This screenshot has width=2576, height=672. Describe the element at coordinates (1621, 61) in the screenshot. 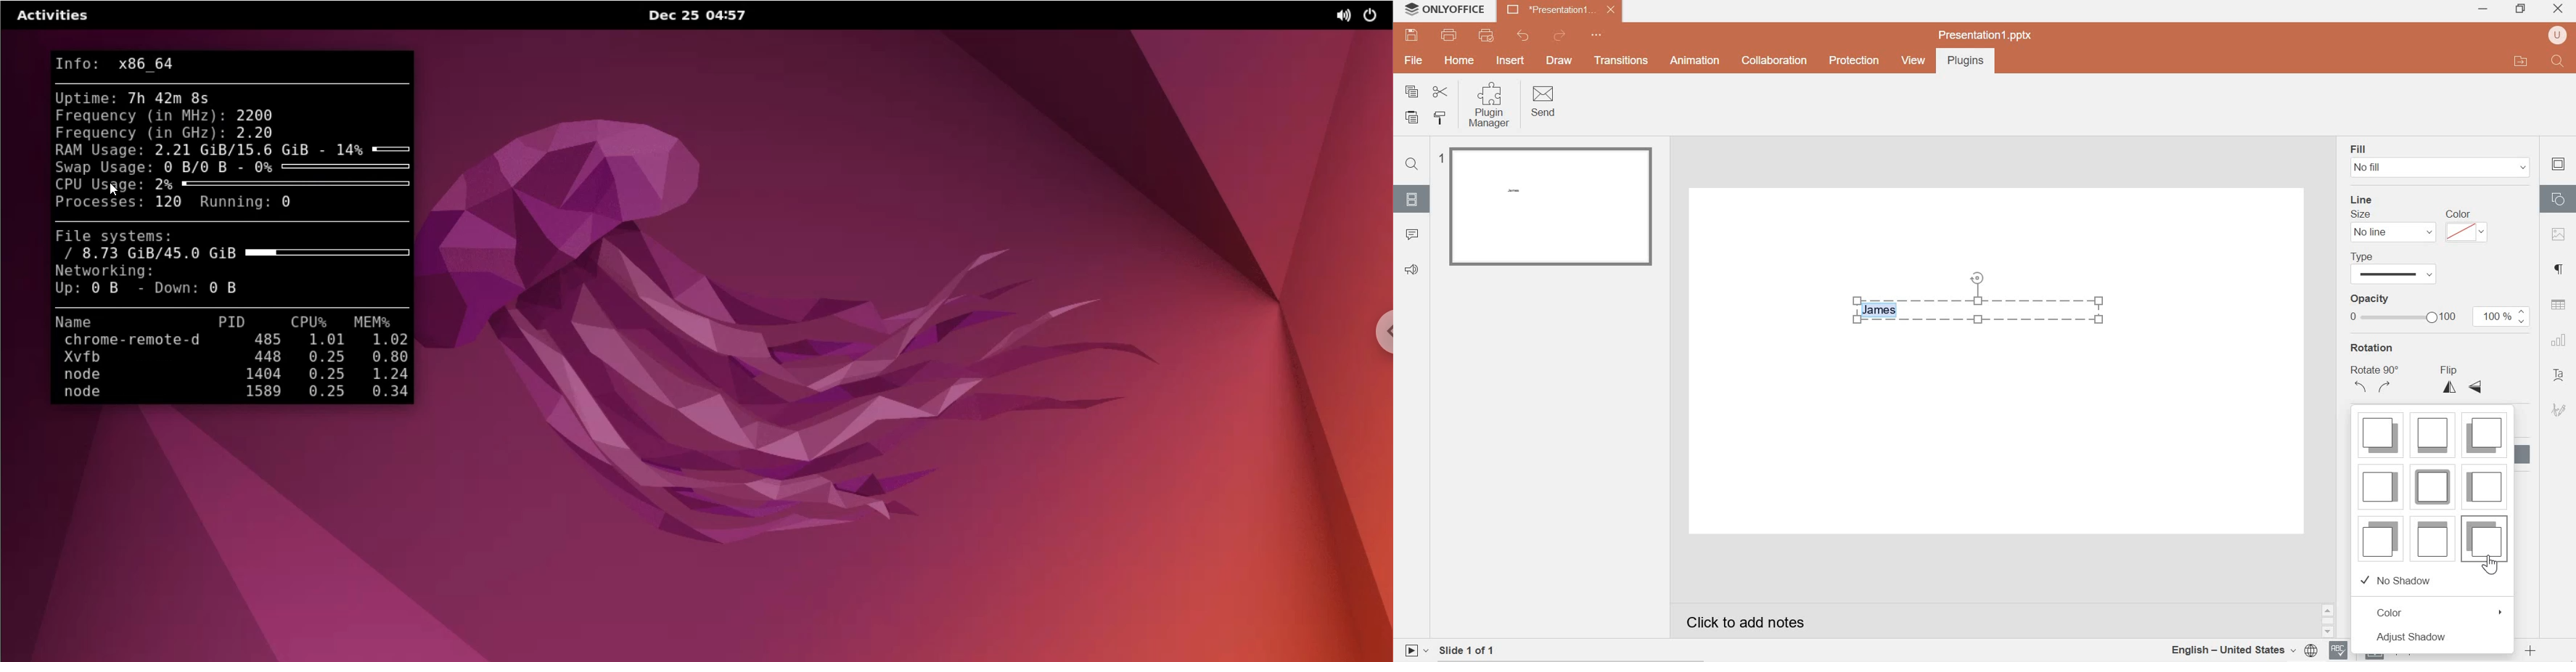

I see `Transitions` at that location.